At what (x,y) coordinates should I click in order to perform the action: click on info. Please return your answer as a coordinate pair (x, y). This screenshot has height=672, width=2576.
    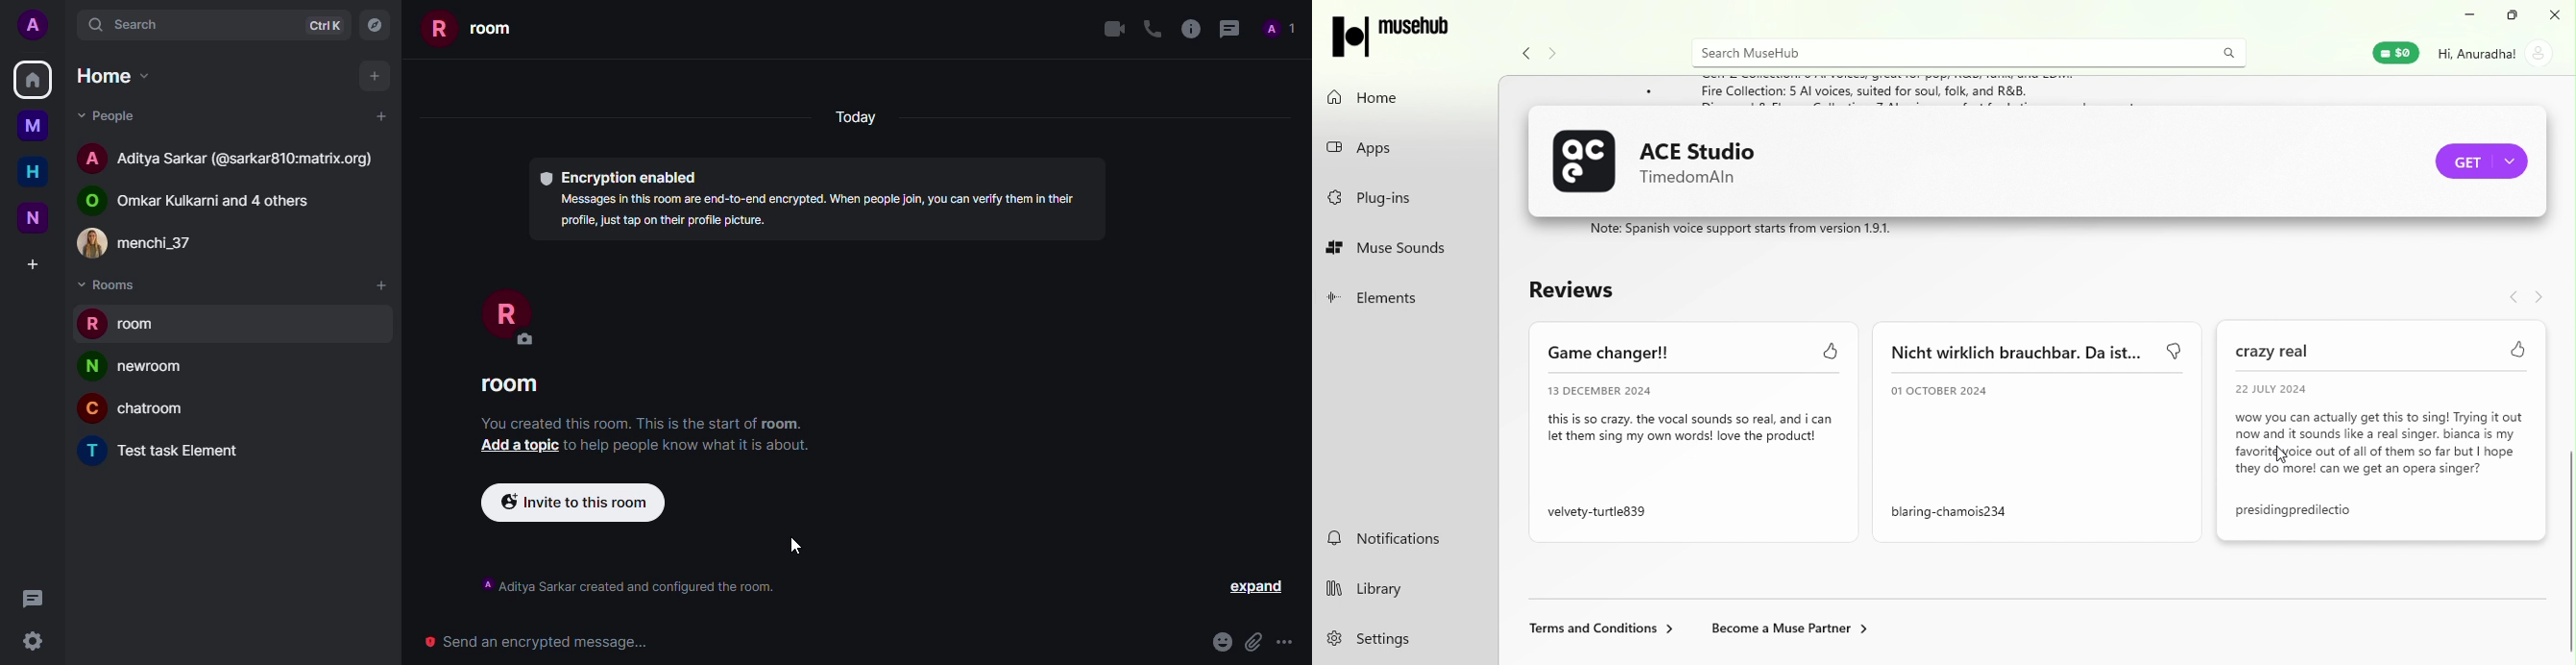
    Looking at the image, I should click on (1190, 30).